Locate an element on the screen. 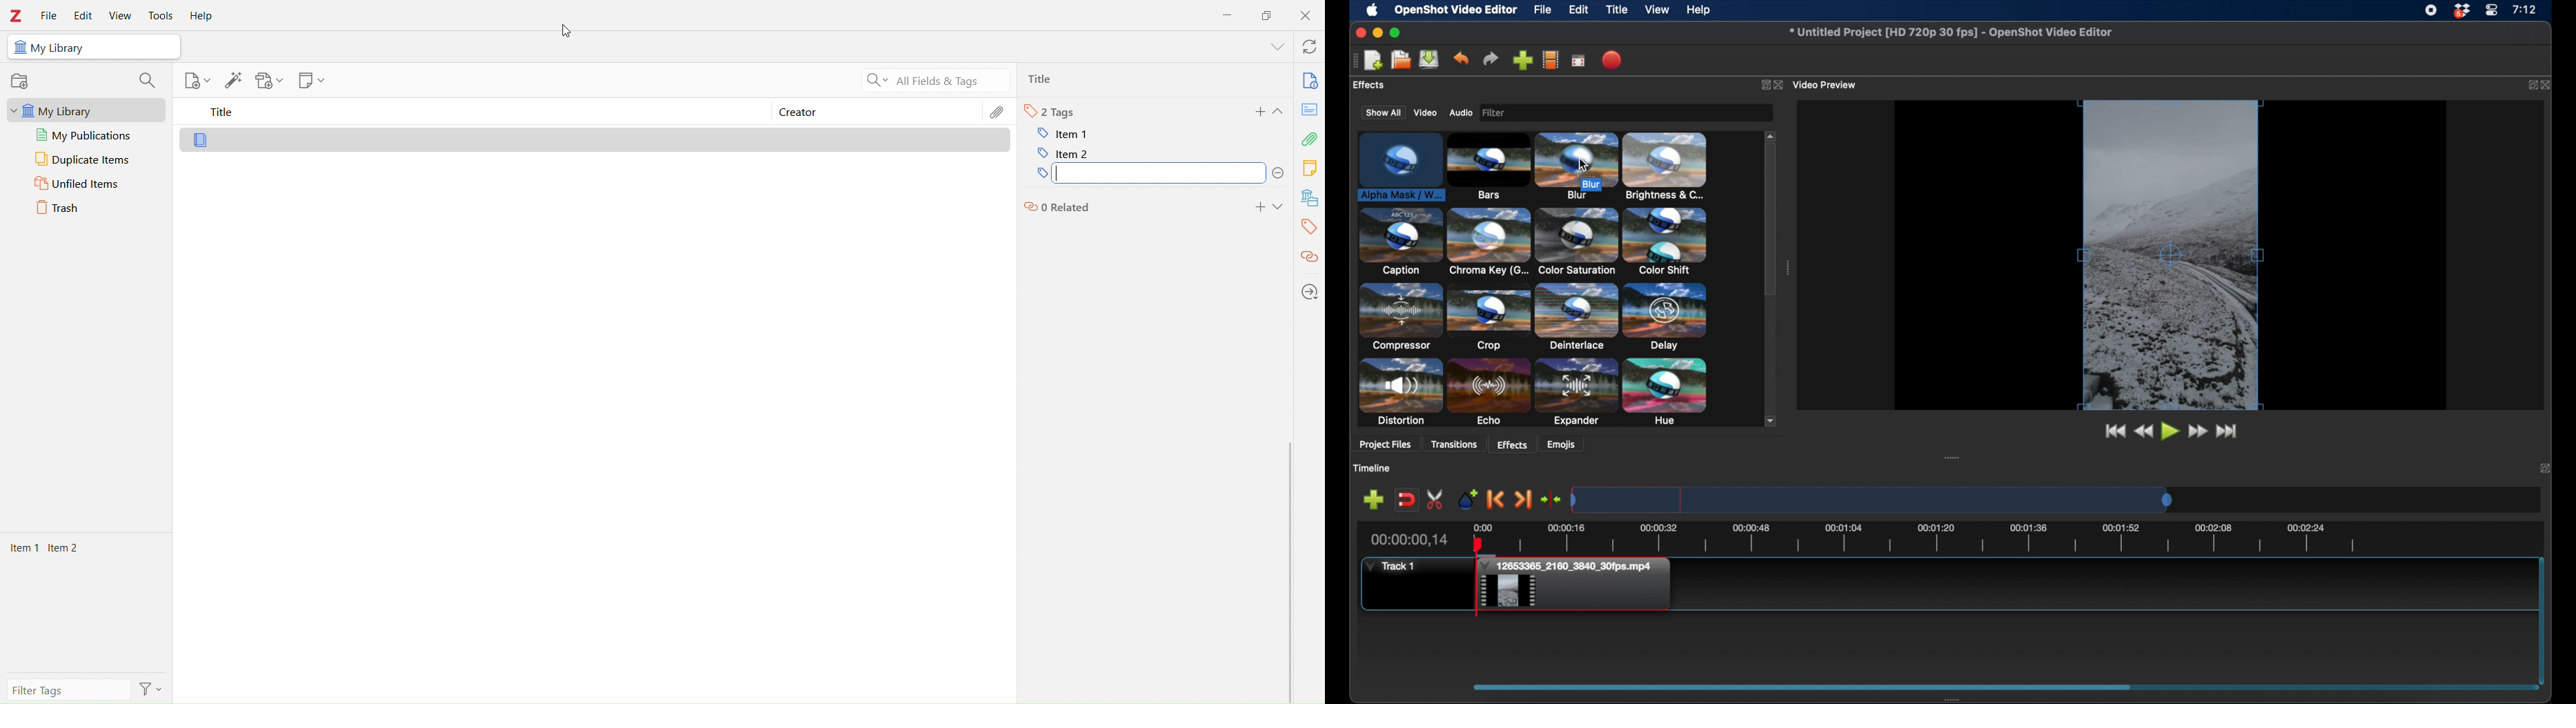 Image resolution: width=2576 pixels, height=728 pixels. Items 1 Items 2 is located at coordinates (54, 547).